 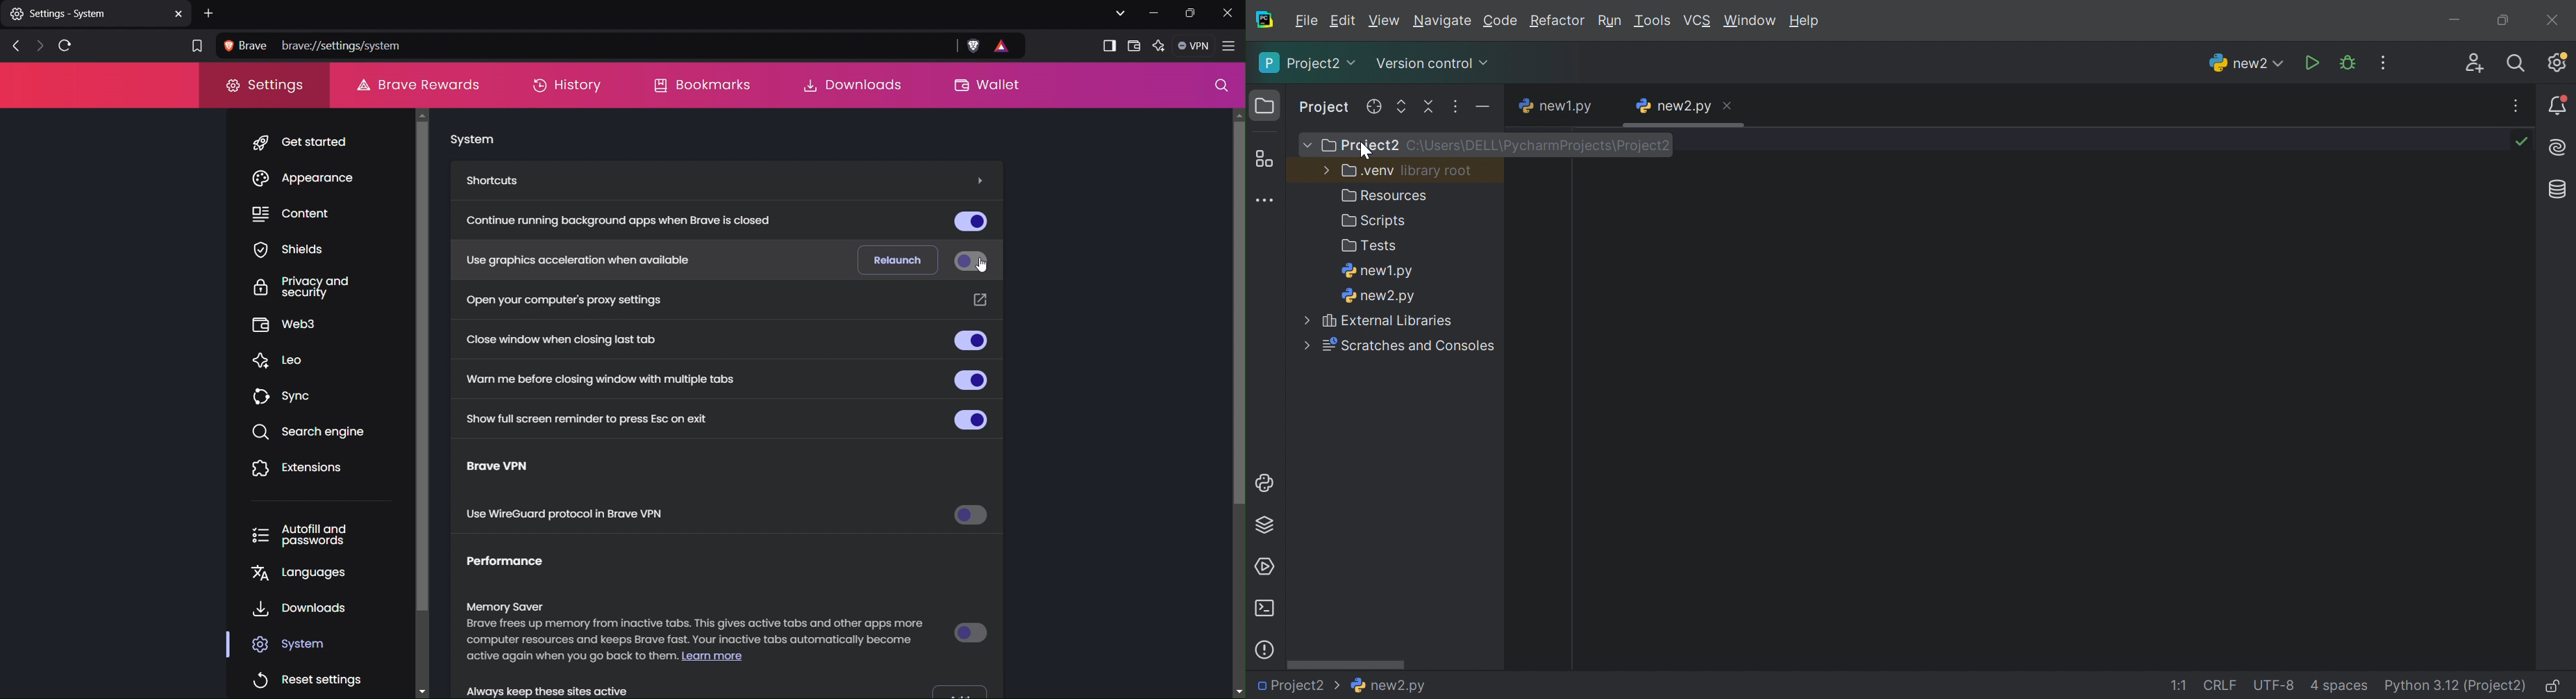 I want to click on Search everywhere, so click(x=2519, y=65).